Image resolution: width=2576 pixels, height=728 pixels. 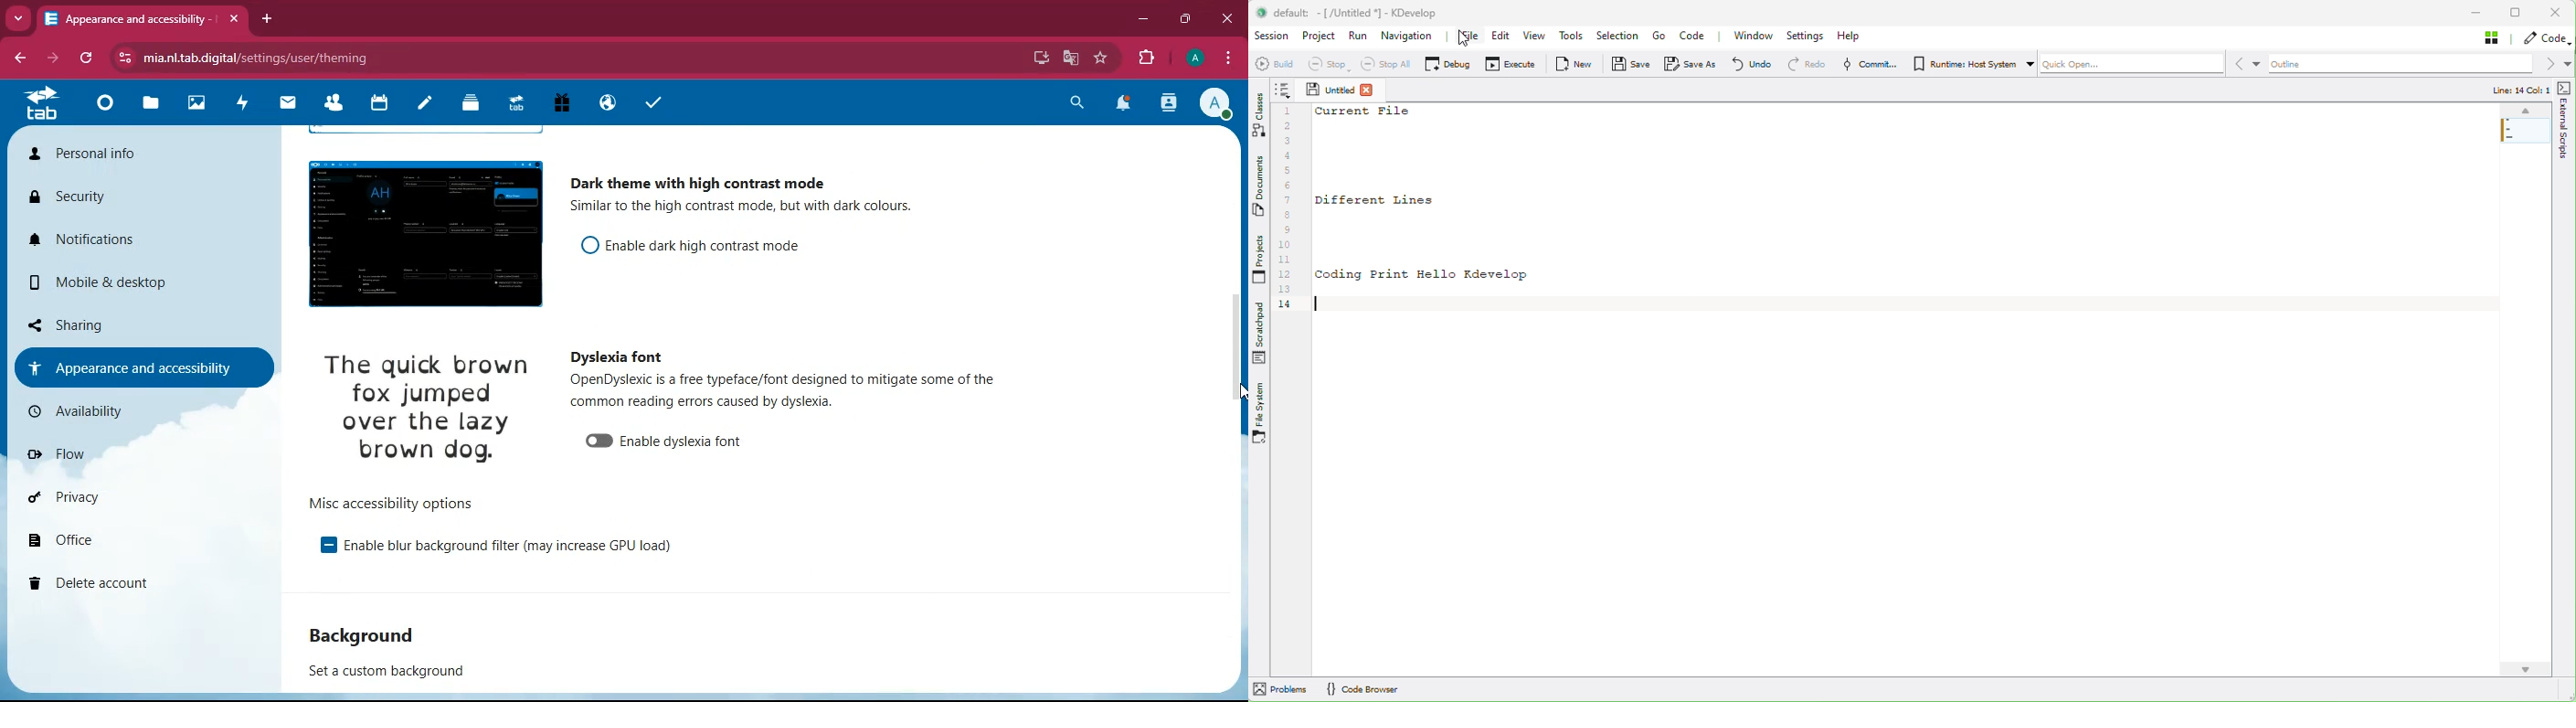 What do you see at coordinates (258, 58) in the screenshot?
I see `url` at bounding box center [258, 58].